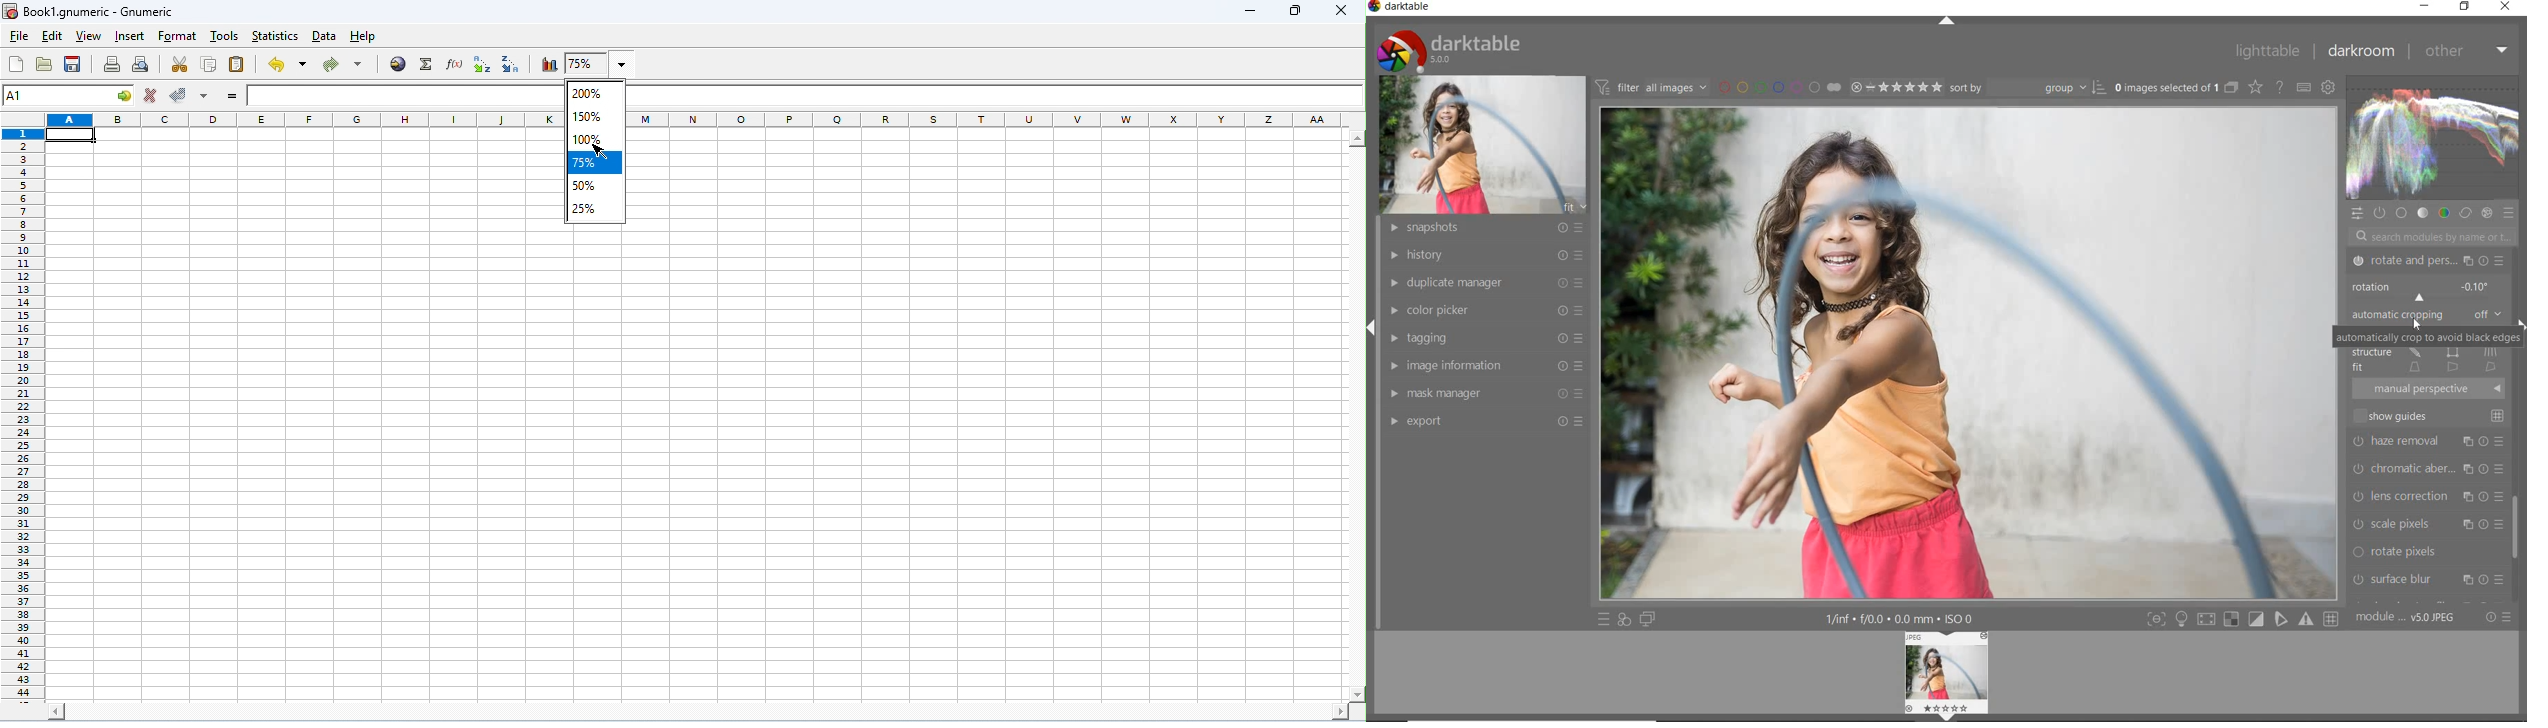 Image resolution: width=2548 pixels, height=728 pixels. What do you see at coordinates (275, 36) in the screenshot?
I see `statistics` at bounding box center [275, 36].